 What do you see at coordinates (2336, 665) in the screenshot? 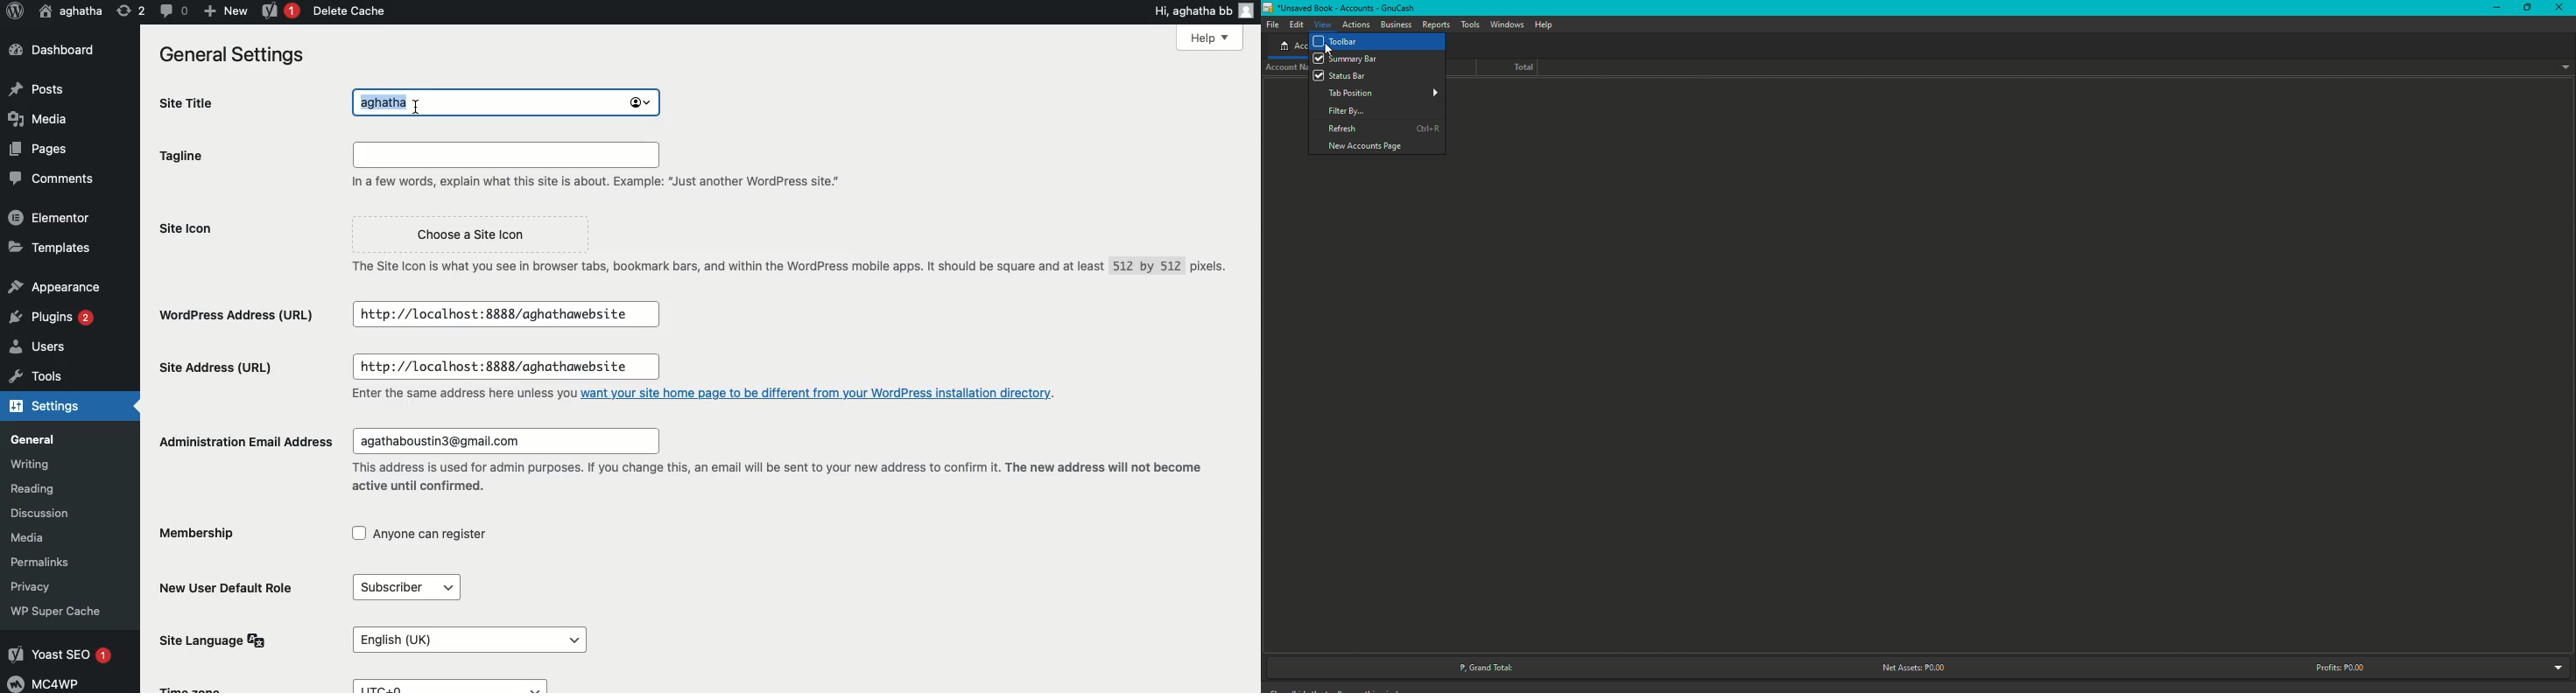
I see `Profits` at bounding box center [2336, 665].